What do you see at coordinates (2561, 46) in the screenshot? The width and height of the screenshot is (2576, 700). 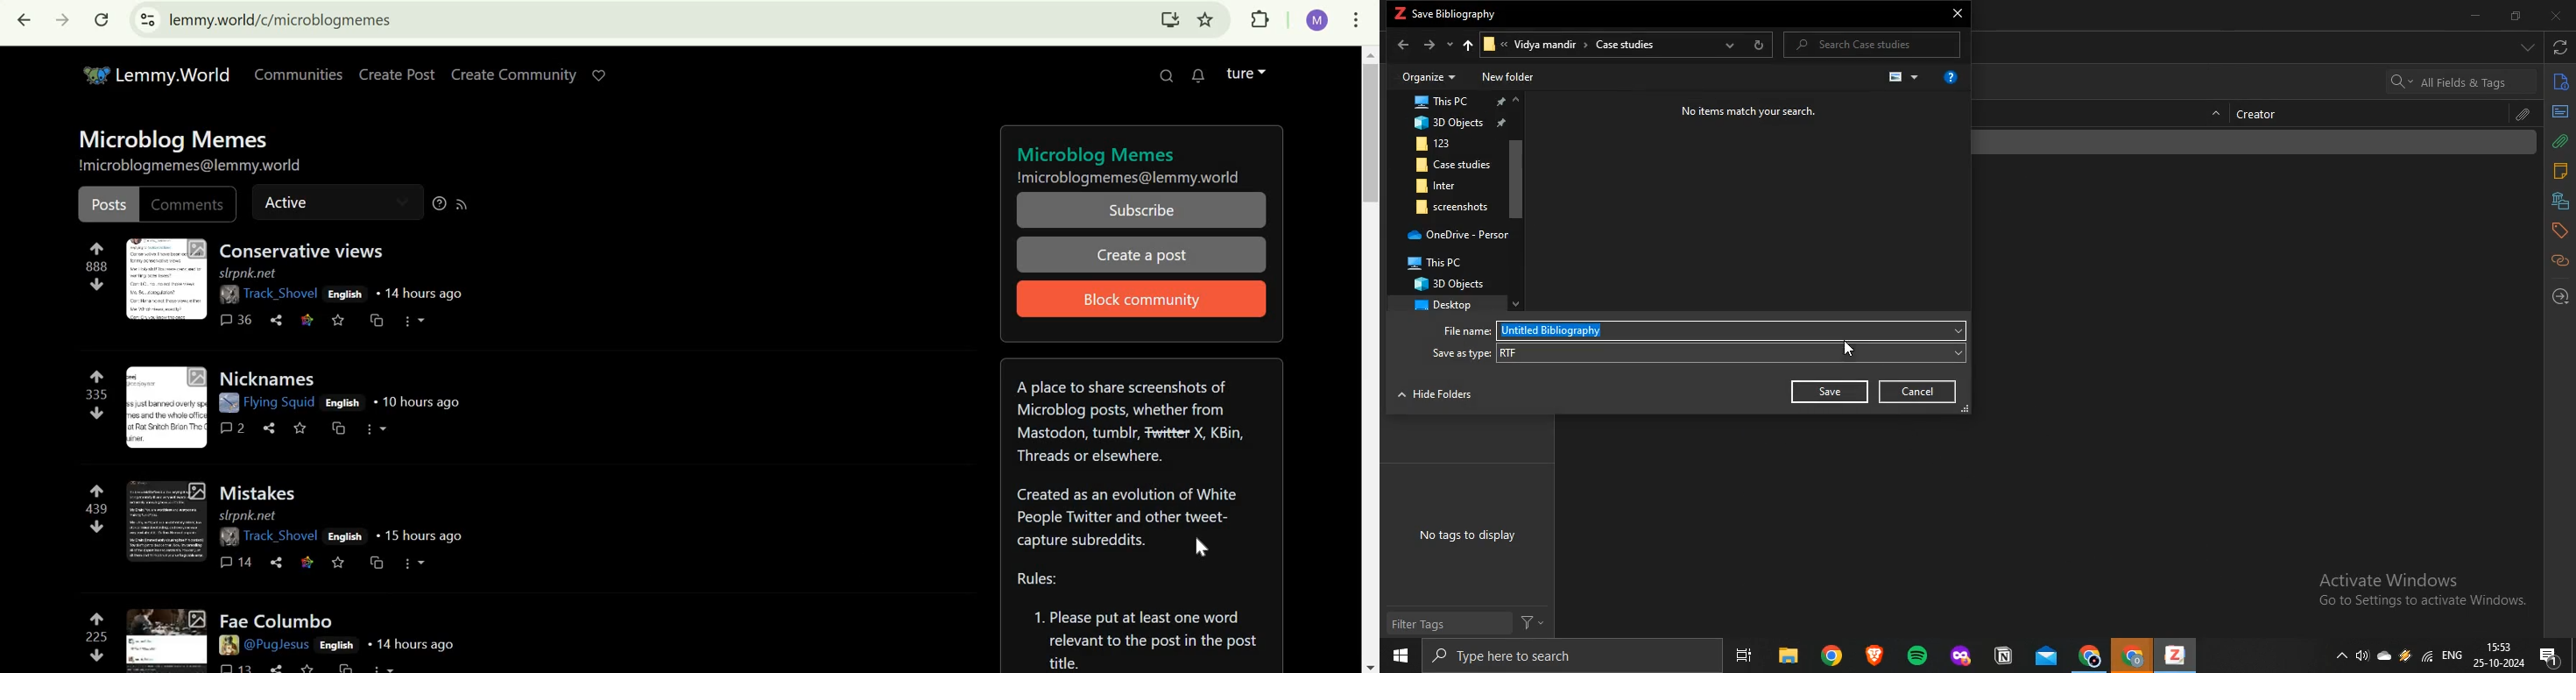 I see `sync with zotero.org` at bounding box center [2561, 46].